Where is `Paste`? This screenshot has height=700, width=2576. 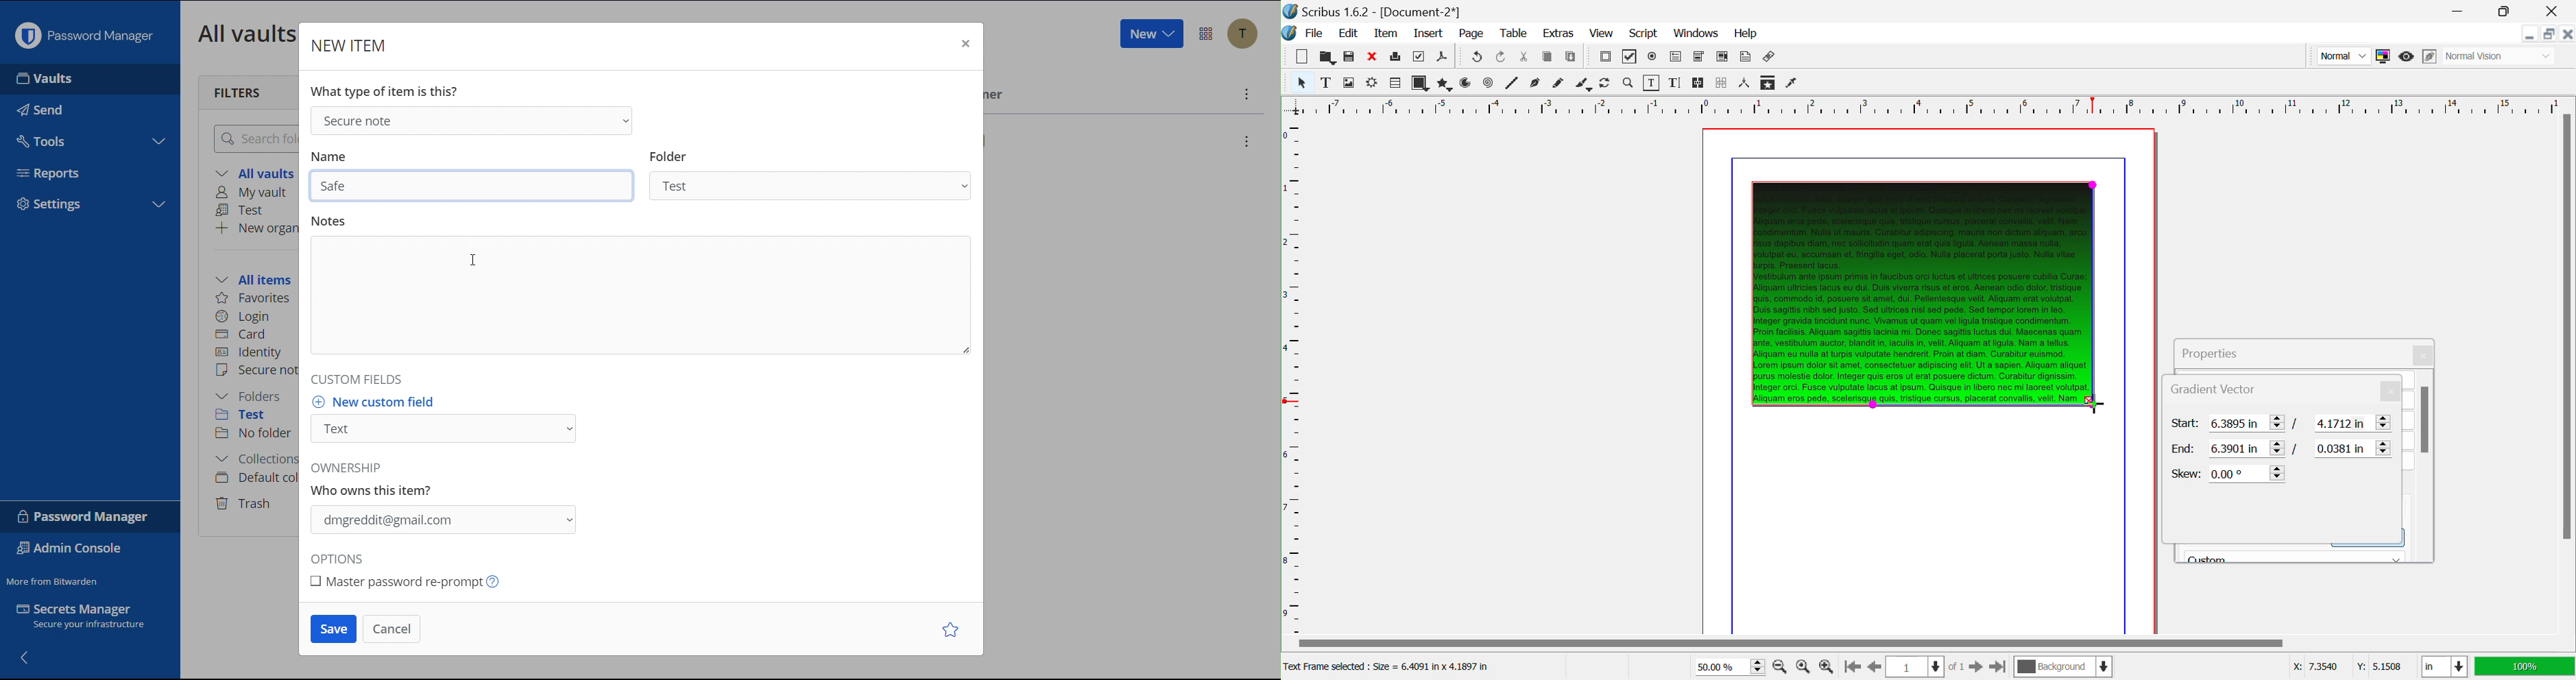 Paste is located at coordinates (1572, 59).